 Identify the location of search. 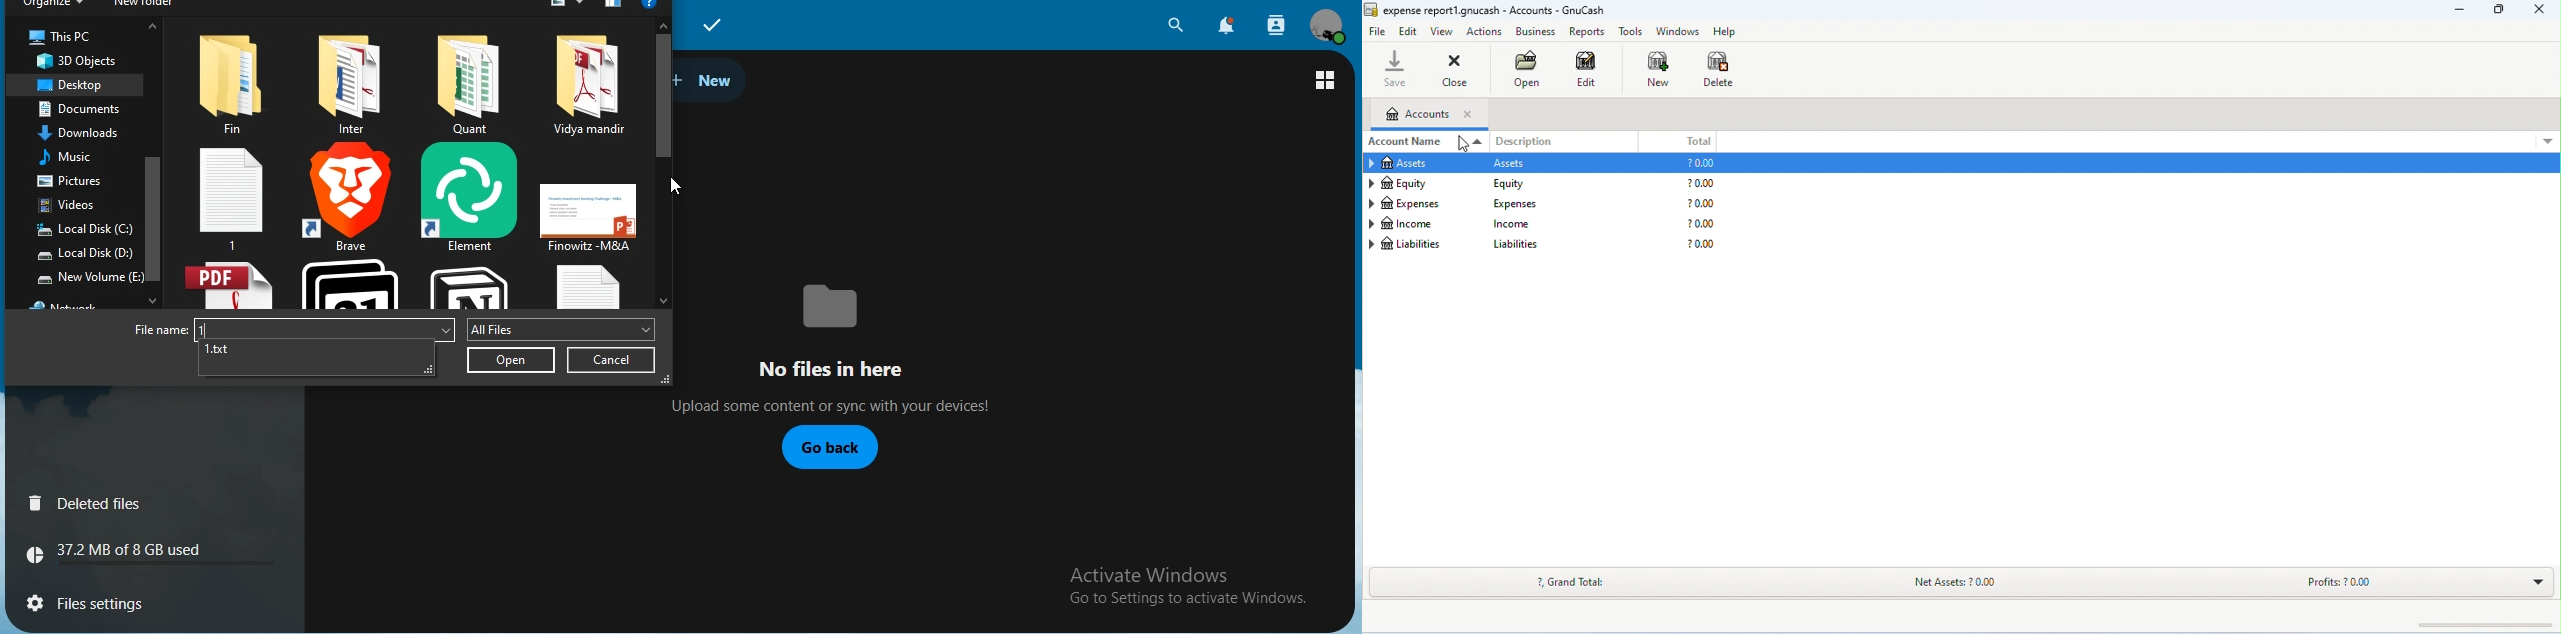
(1176, 24).